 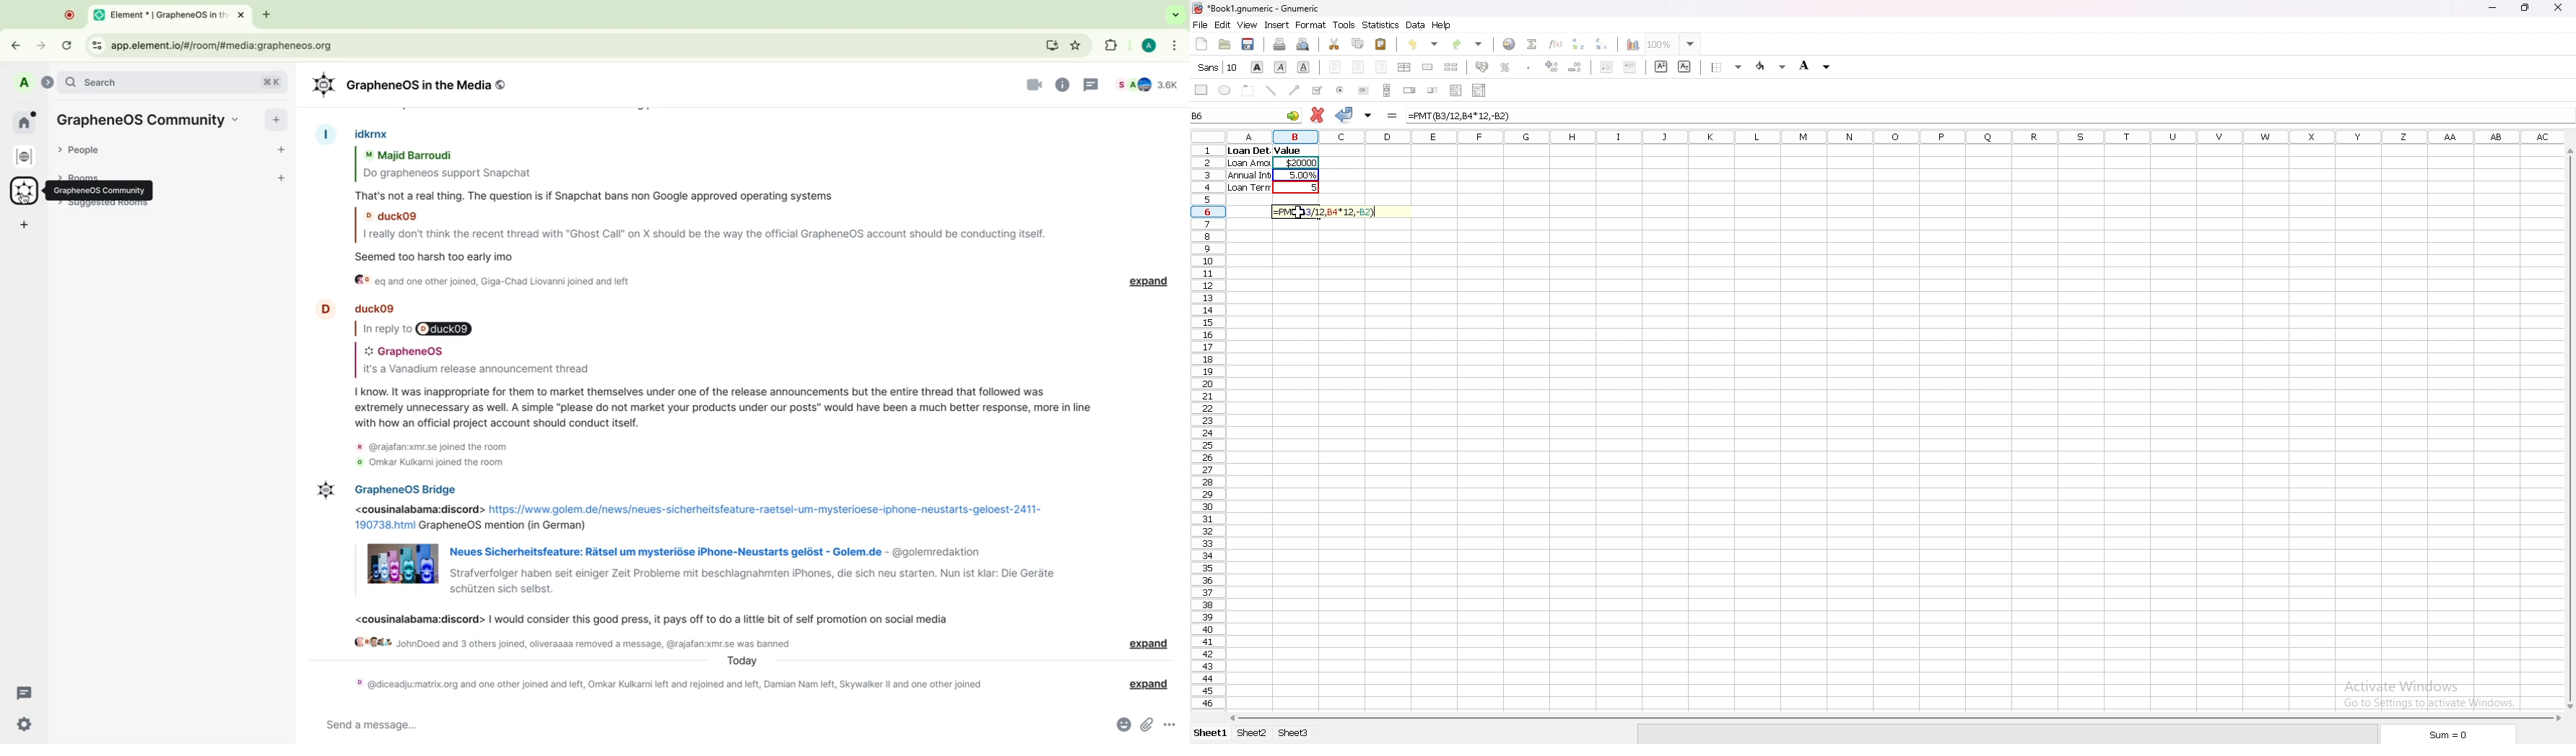 What do you see at coordinates (1151, 84) in the screenshot?
I see `members` at bounding box center [1151, 84].